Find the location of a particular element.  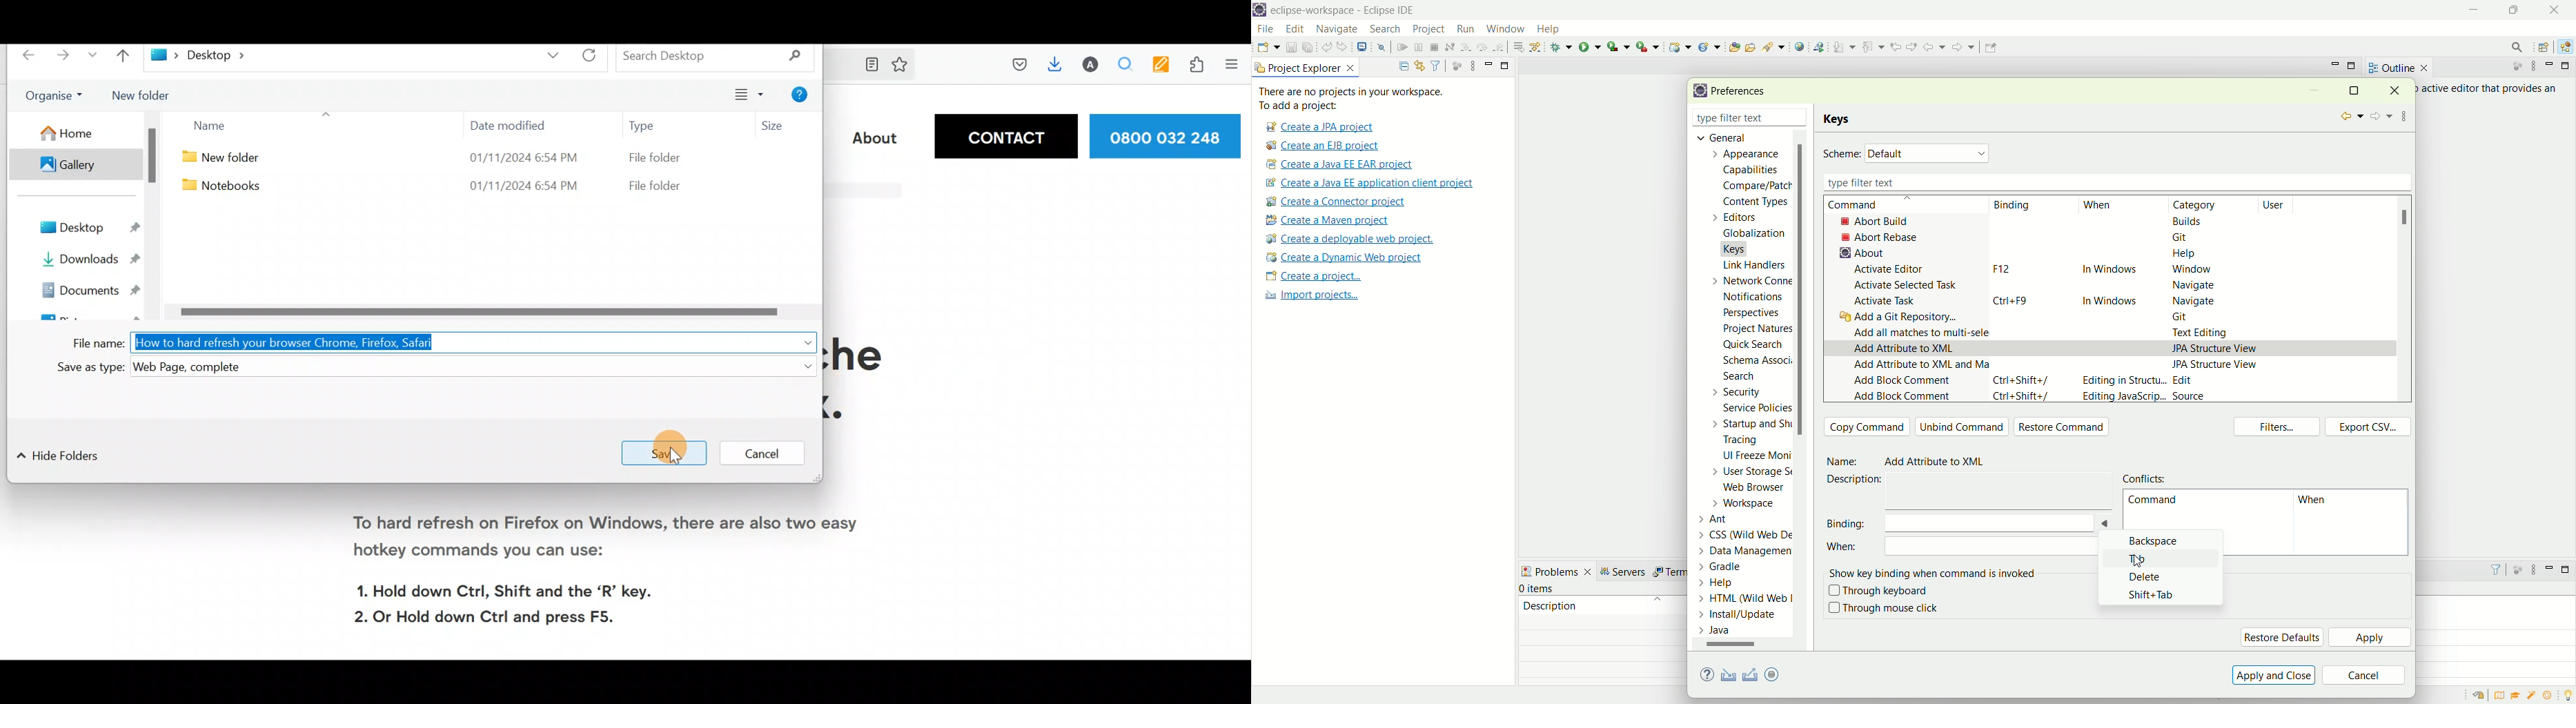

terminate is located at coordinates (1435, 48).